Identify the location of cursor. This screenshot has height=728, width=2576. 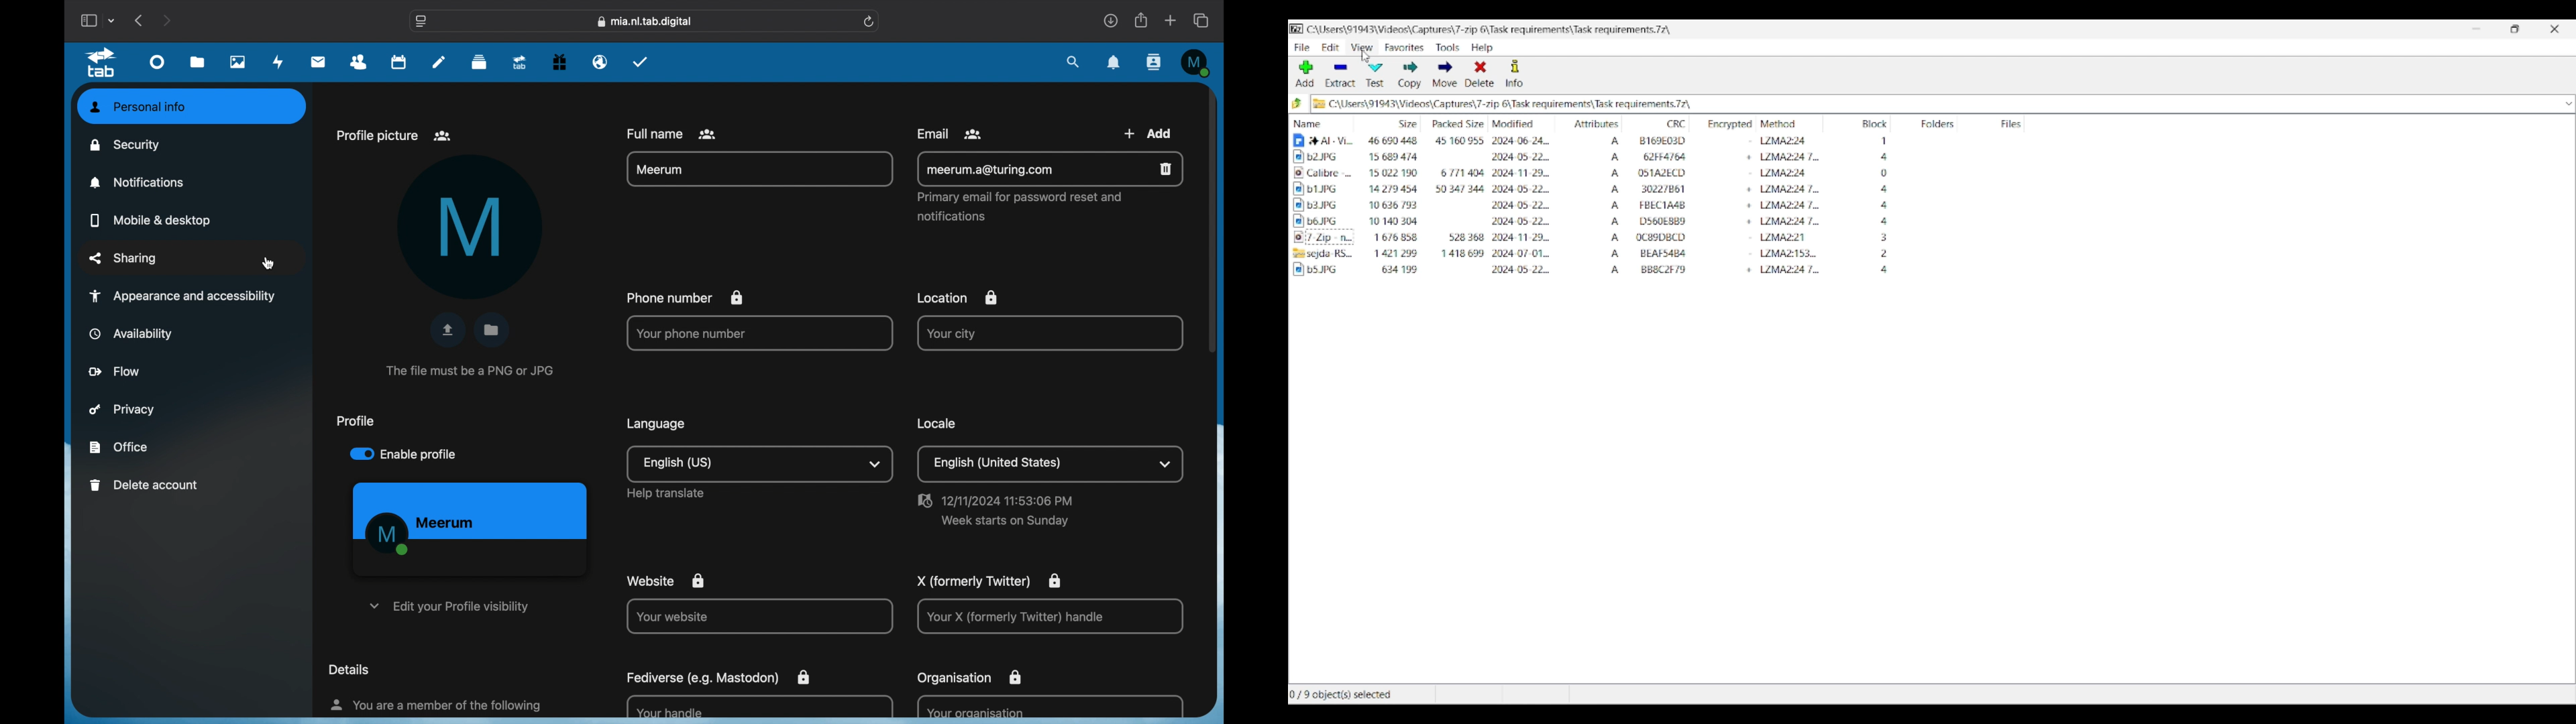
(1367, 58).